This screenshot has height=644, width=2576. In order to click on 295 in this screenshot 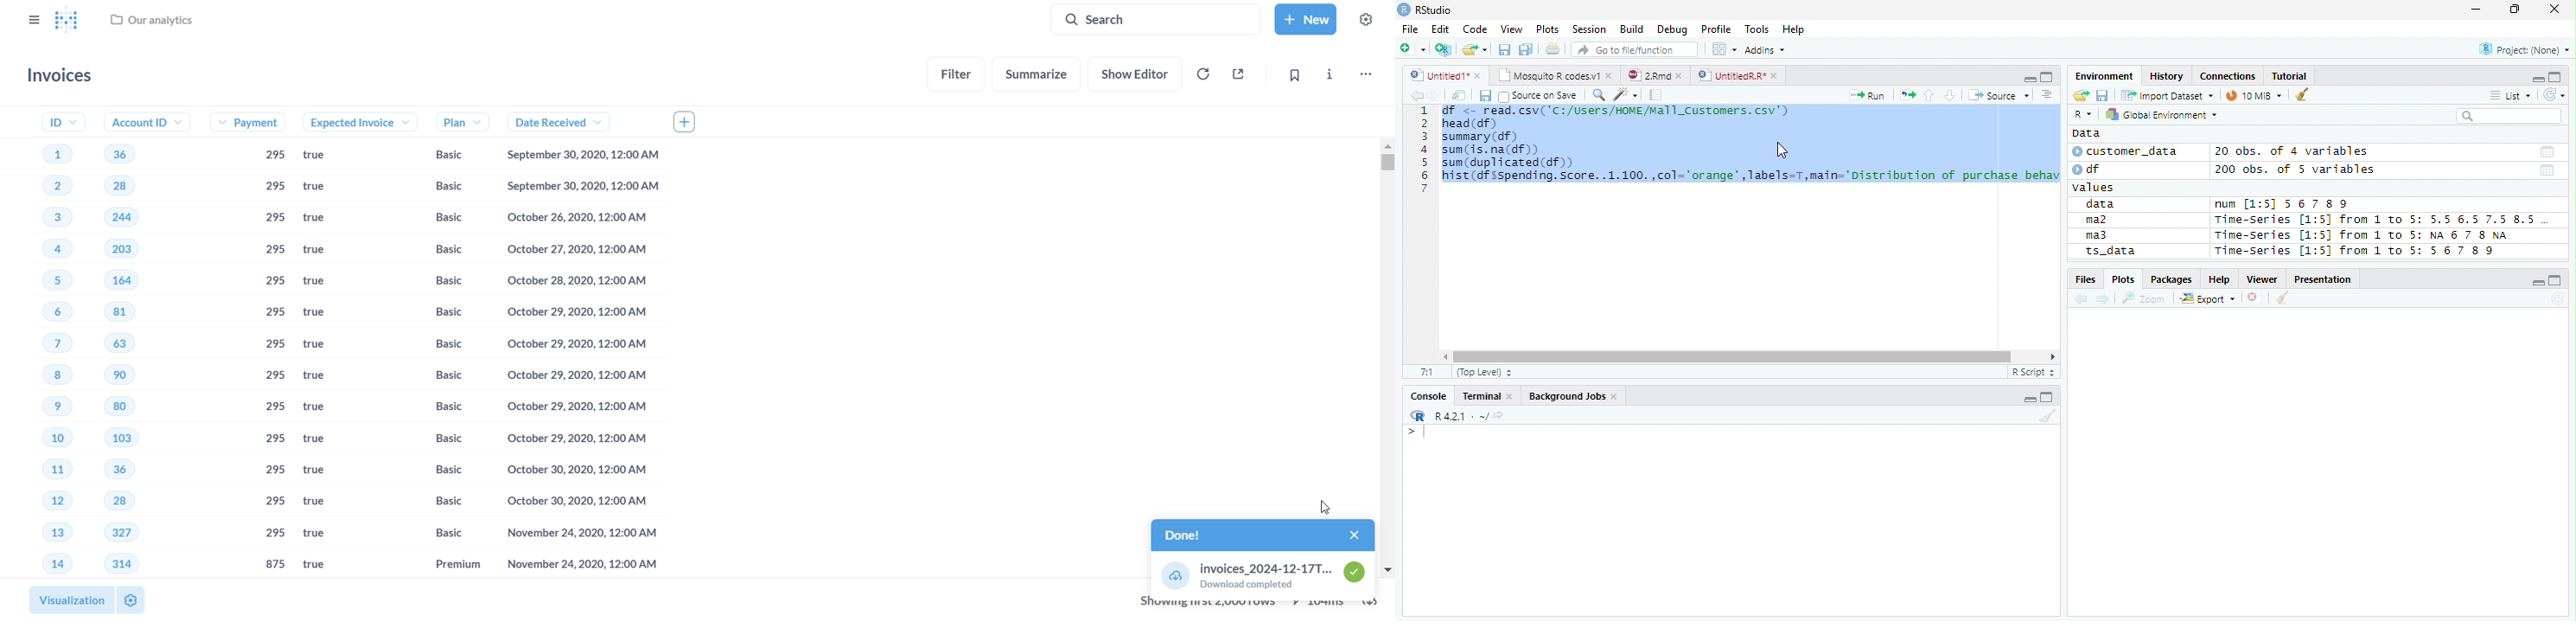, I will do `click(274, 534)`.